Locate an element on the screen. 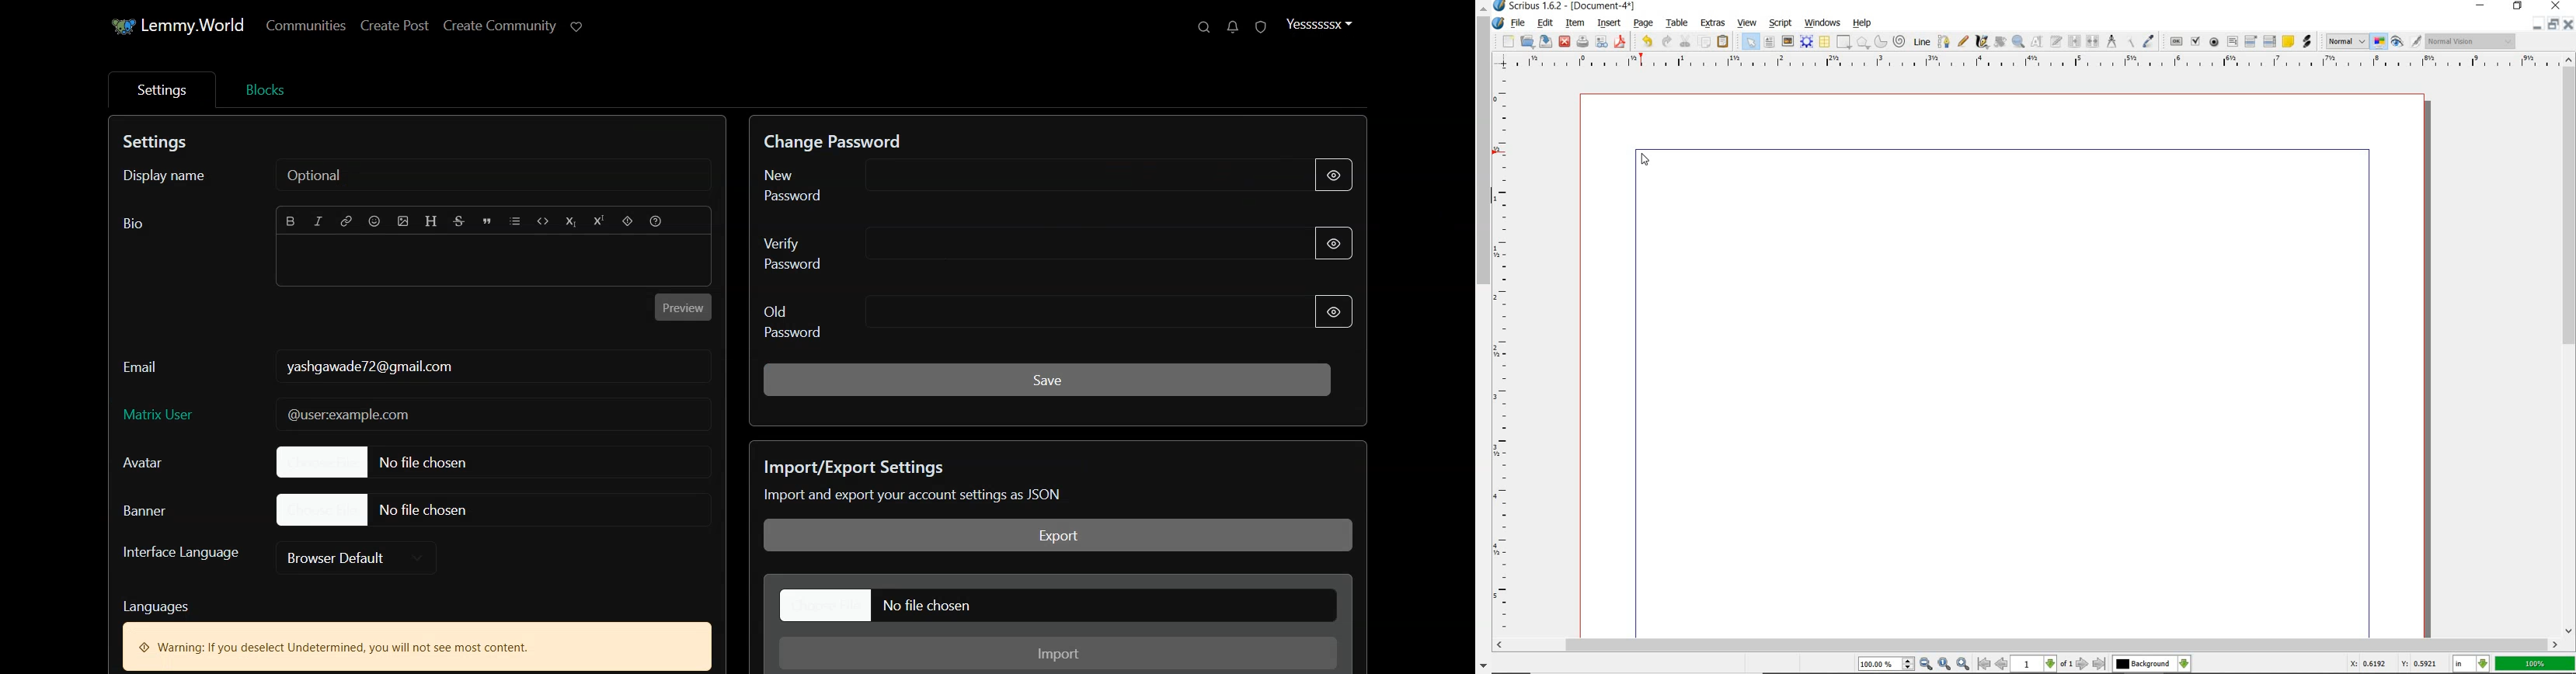 The width and height of the screenshot is (2576, 700). copy item properties is located at coordinates (2130, 41).